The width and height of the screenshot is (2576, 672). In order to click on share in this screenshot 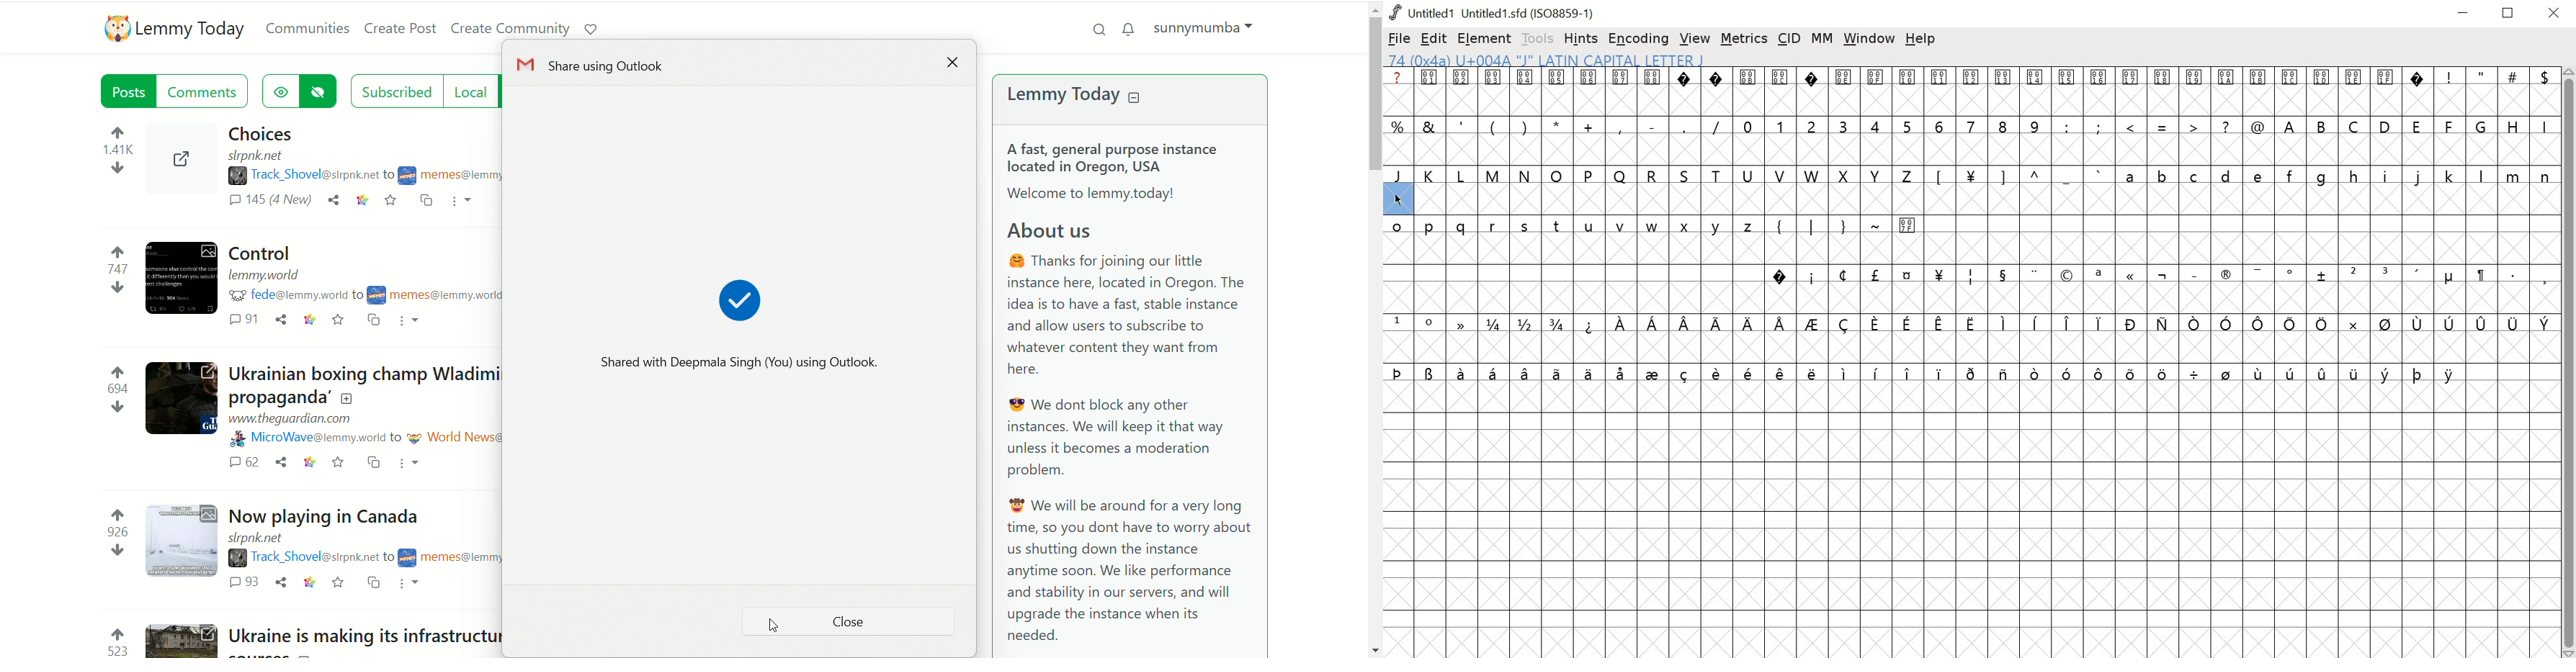, I will do `click(280, 462)`.